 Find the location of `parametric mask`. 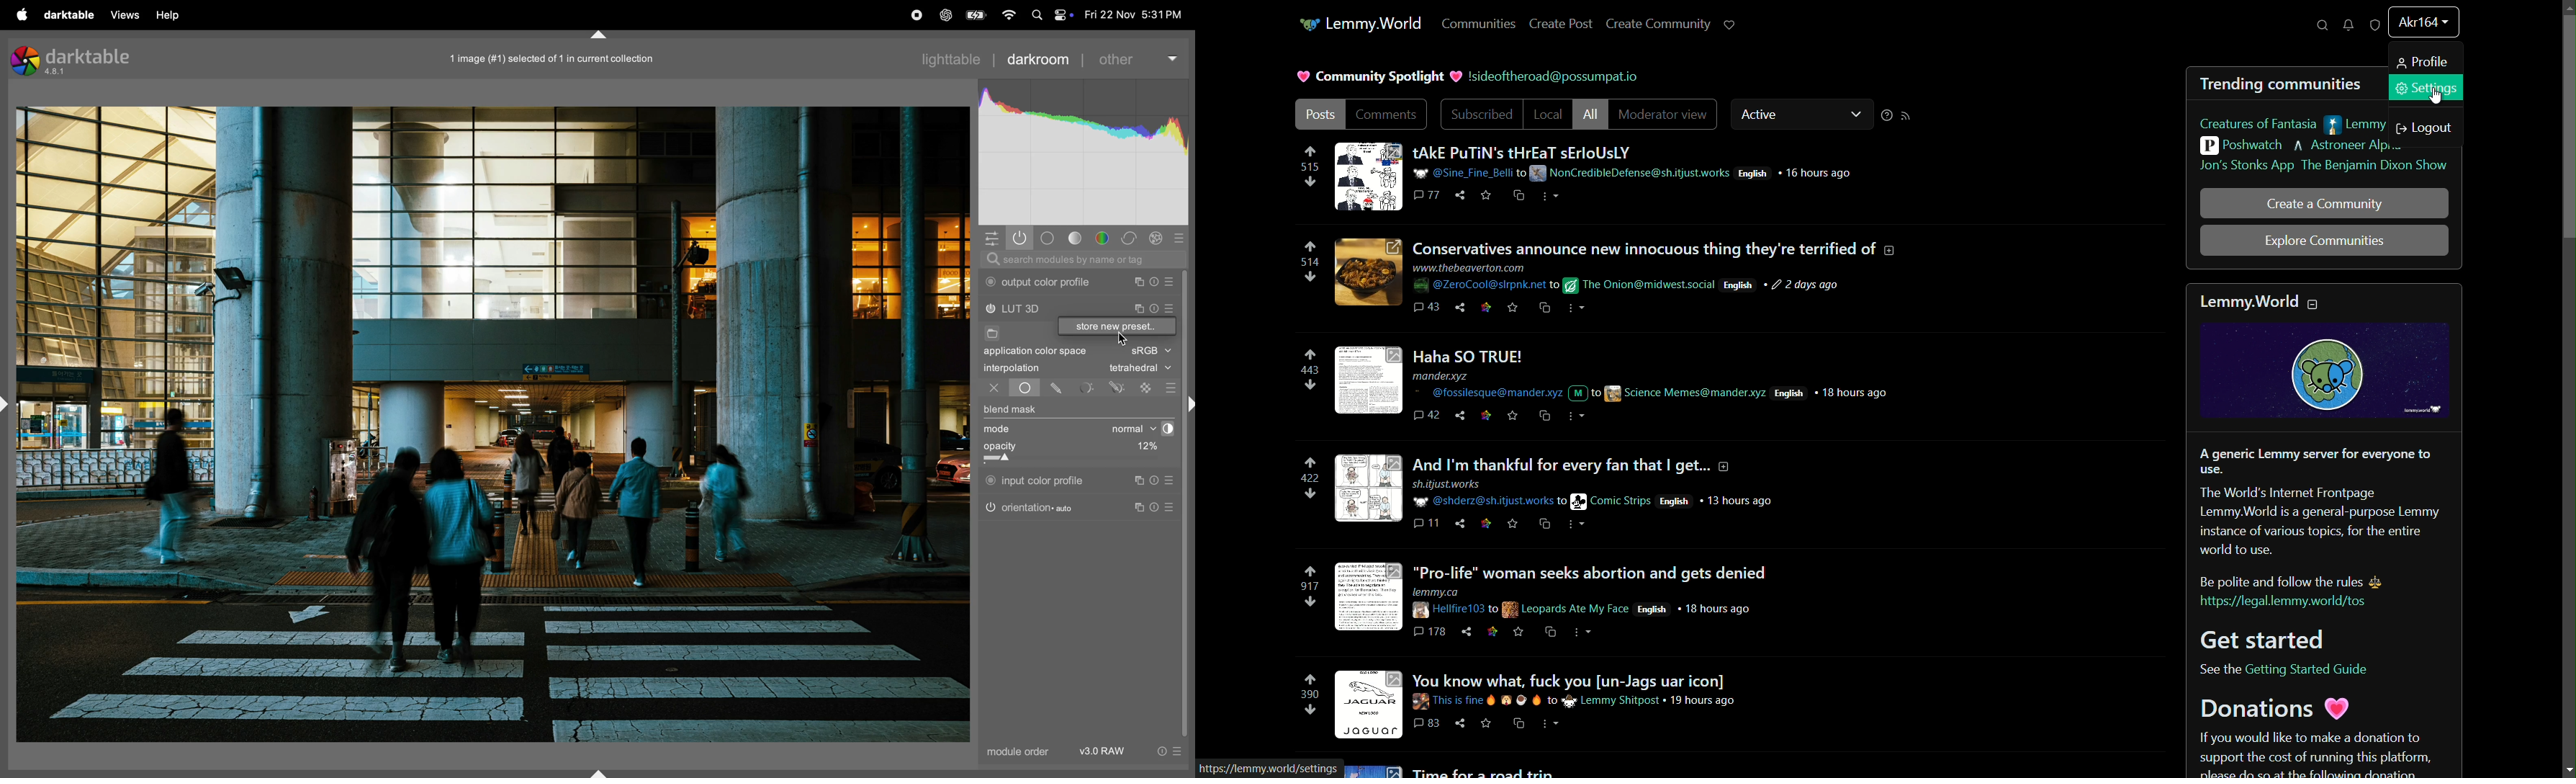

parametric mask is located at coordinates (1087, 387).